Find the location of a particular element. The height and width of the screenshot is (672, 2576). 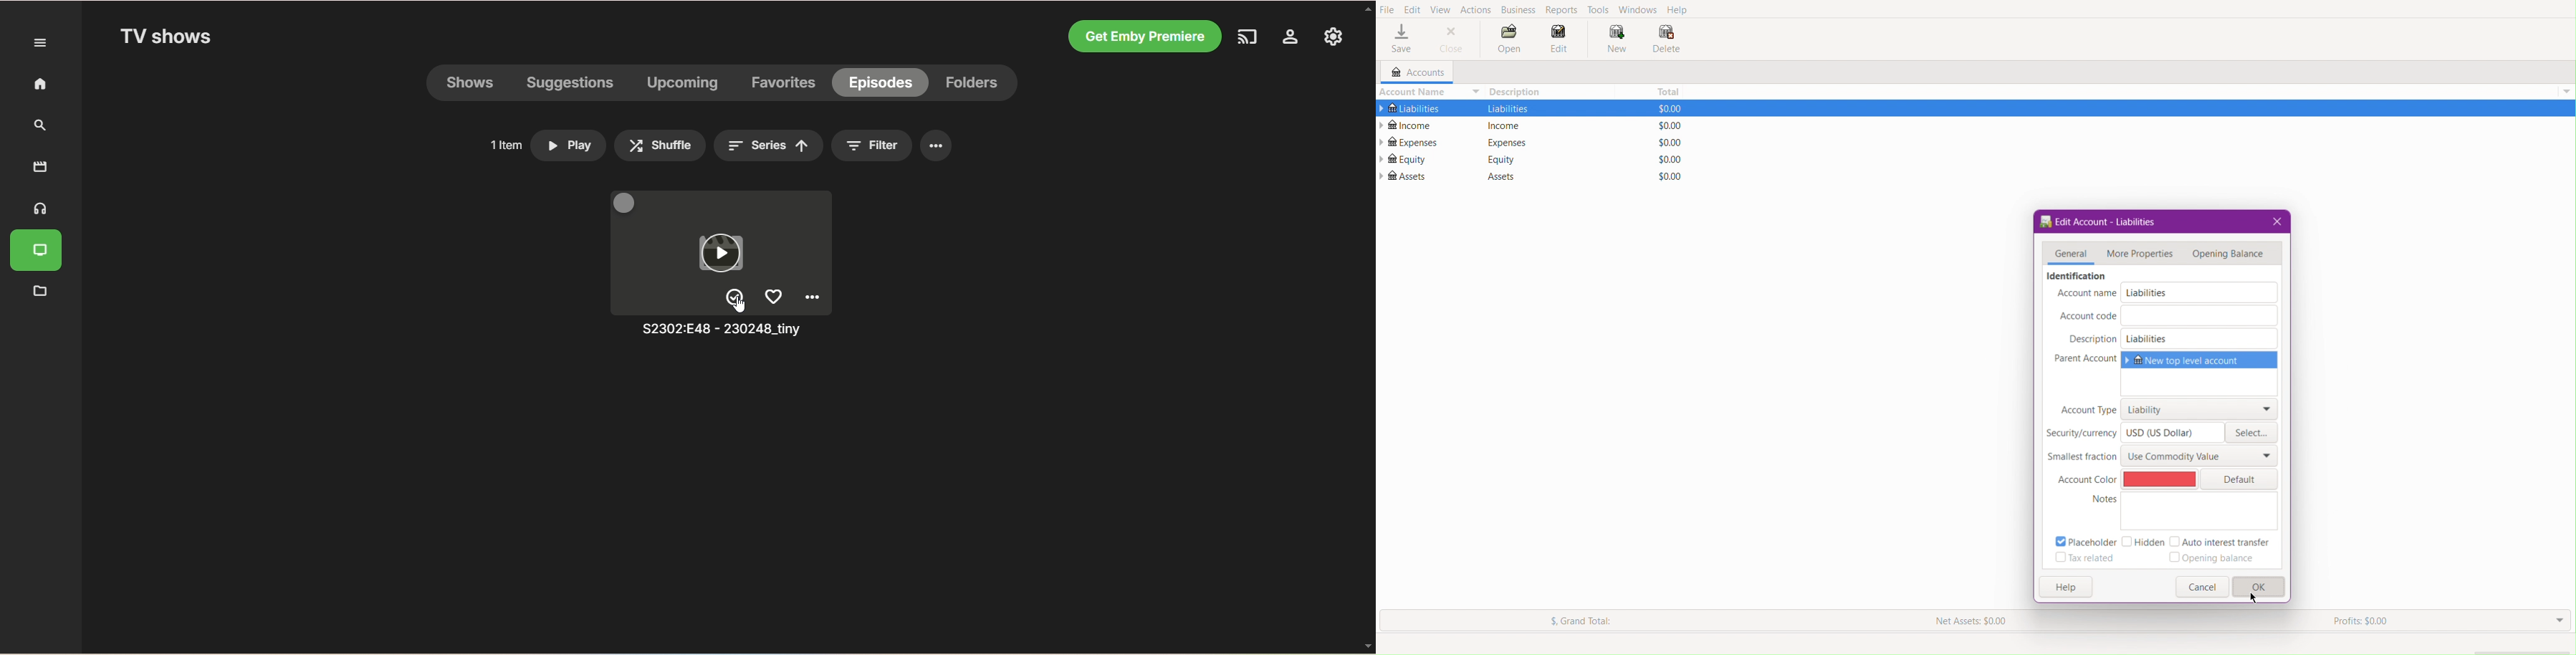

Assets is located at coordinates (1405, 176).